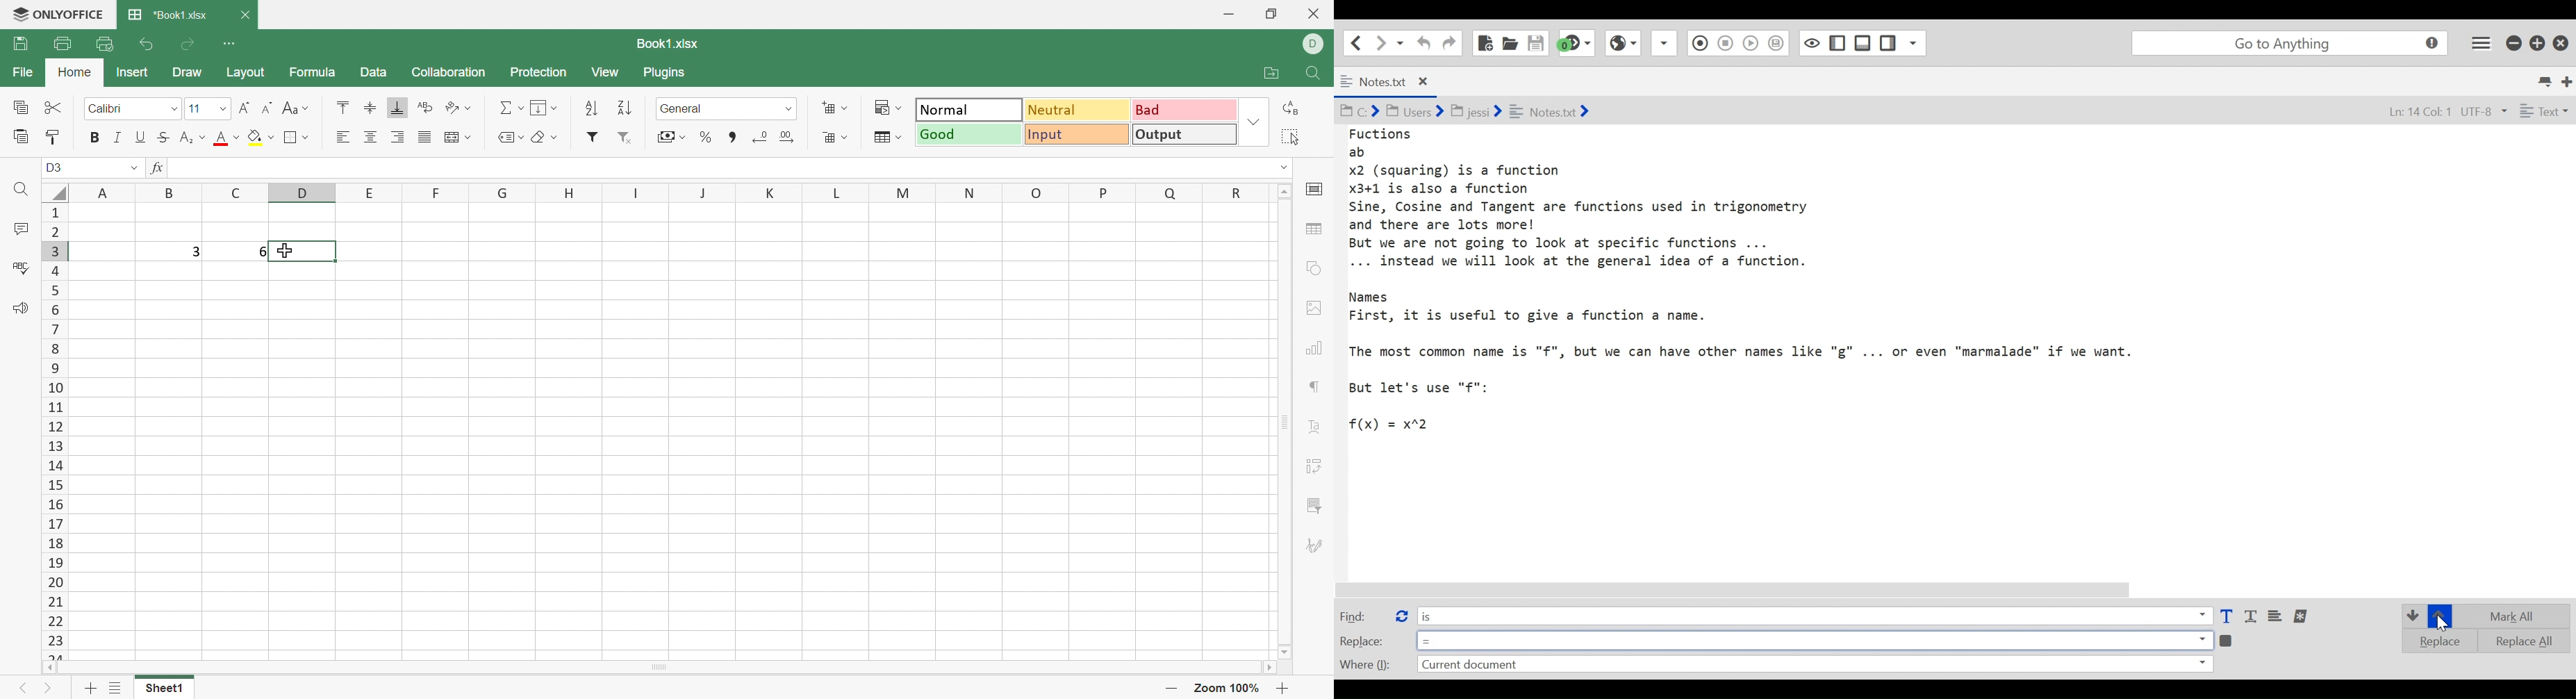  What do you see at coordinates (1484, 43) in the screenshot?
I see `New File` at bounding box center [1484, 43].